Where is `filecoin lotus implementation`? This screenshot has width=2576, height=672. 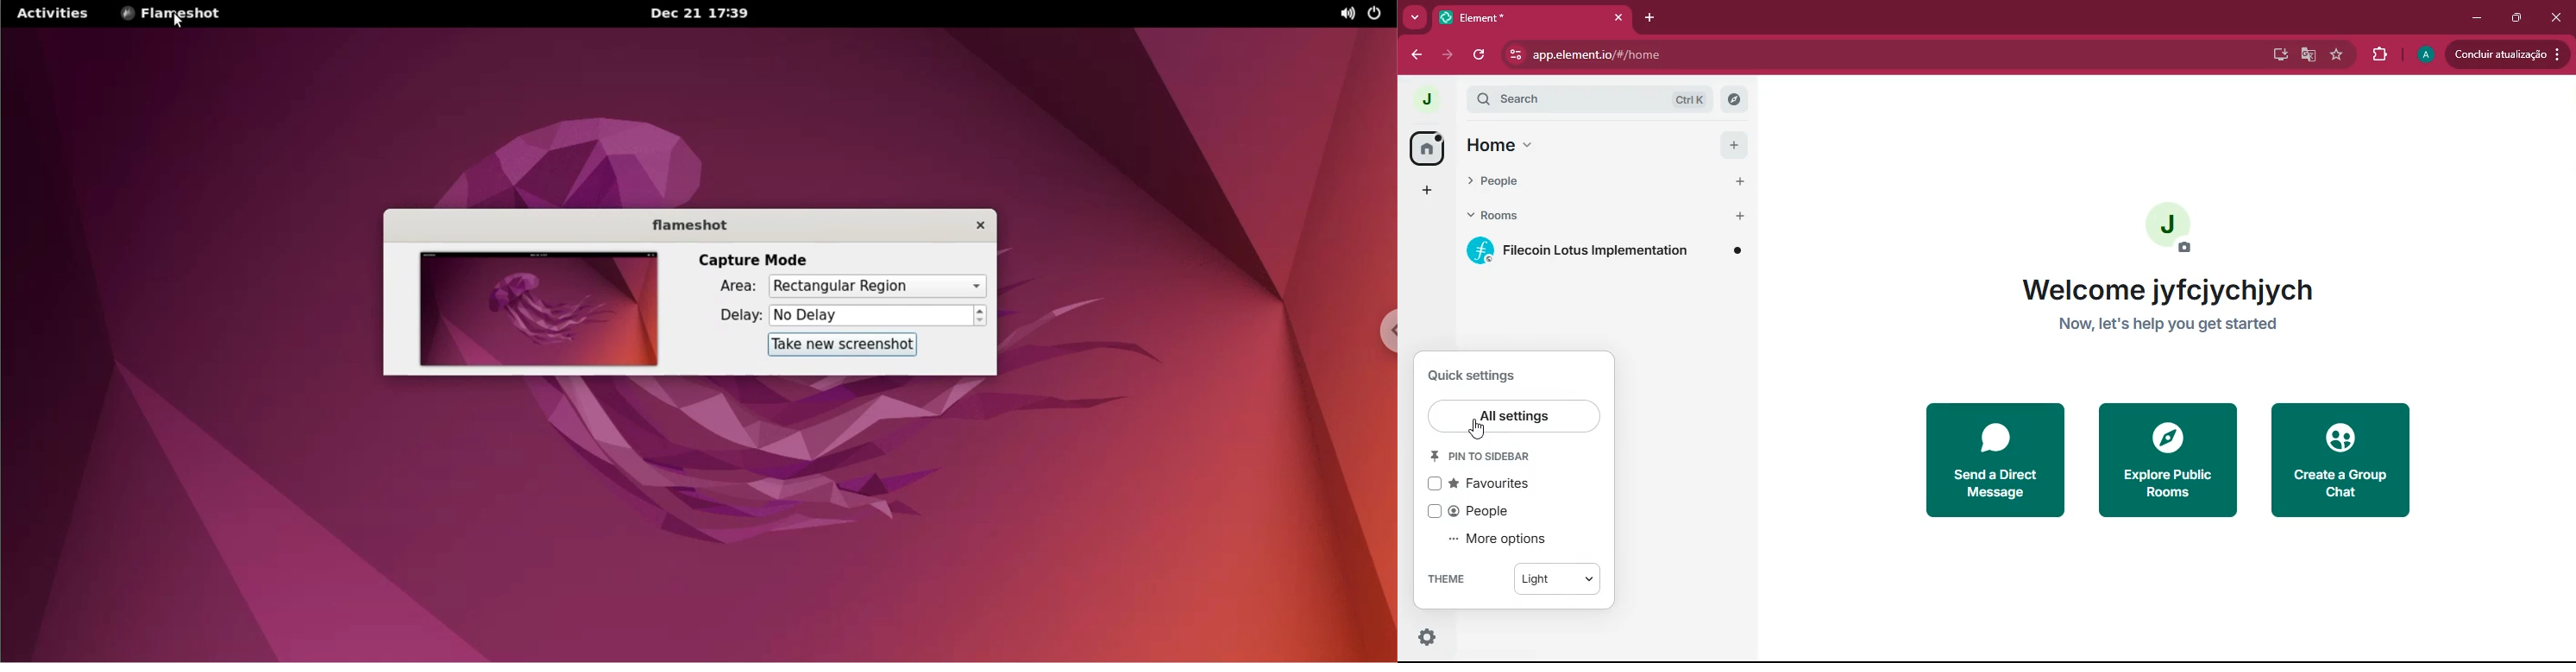
filecoin lotus implementation is located at coordinates (1605, 250).